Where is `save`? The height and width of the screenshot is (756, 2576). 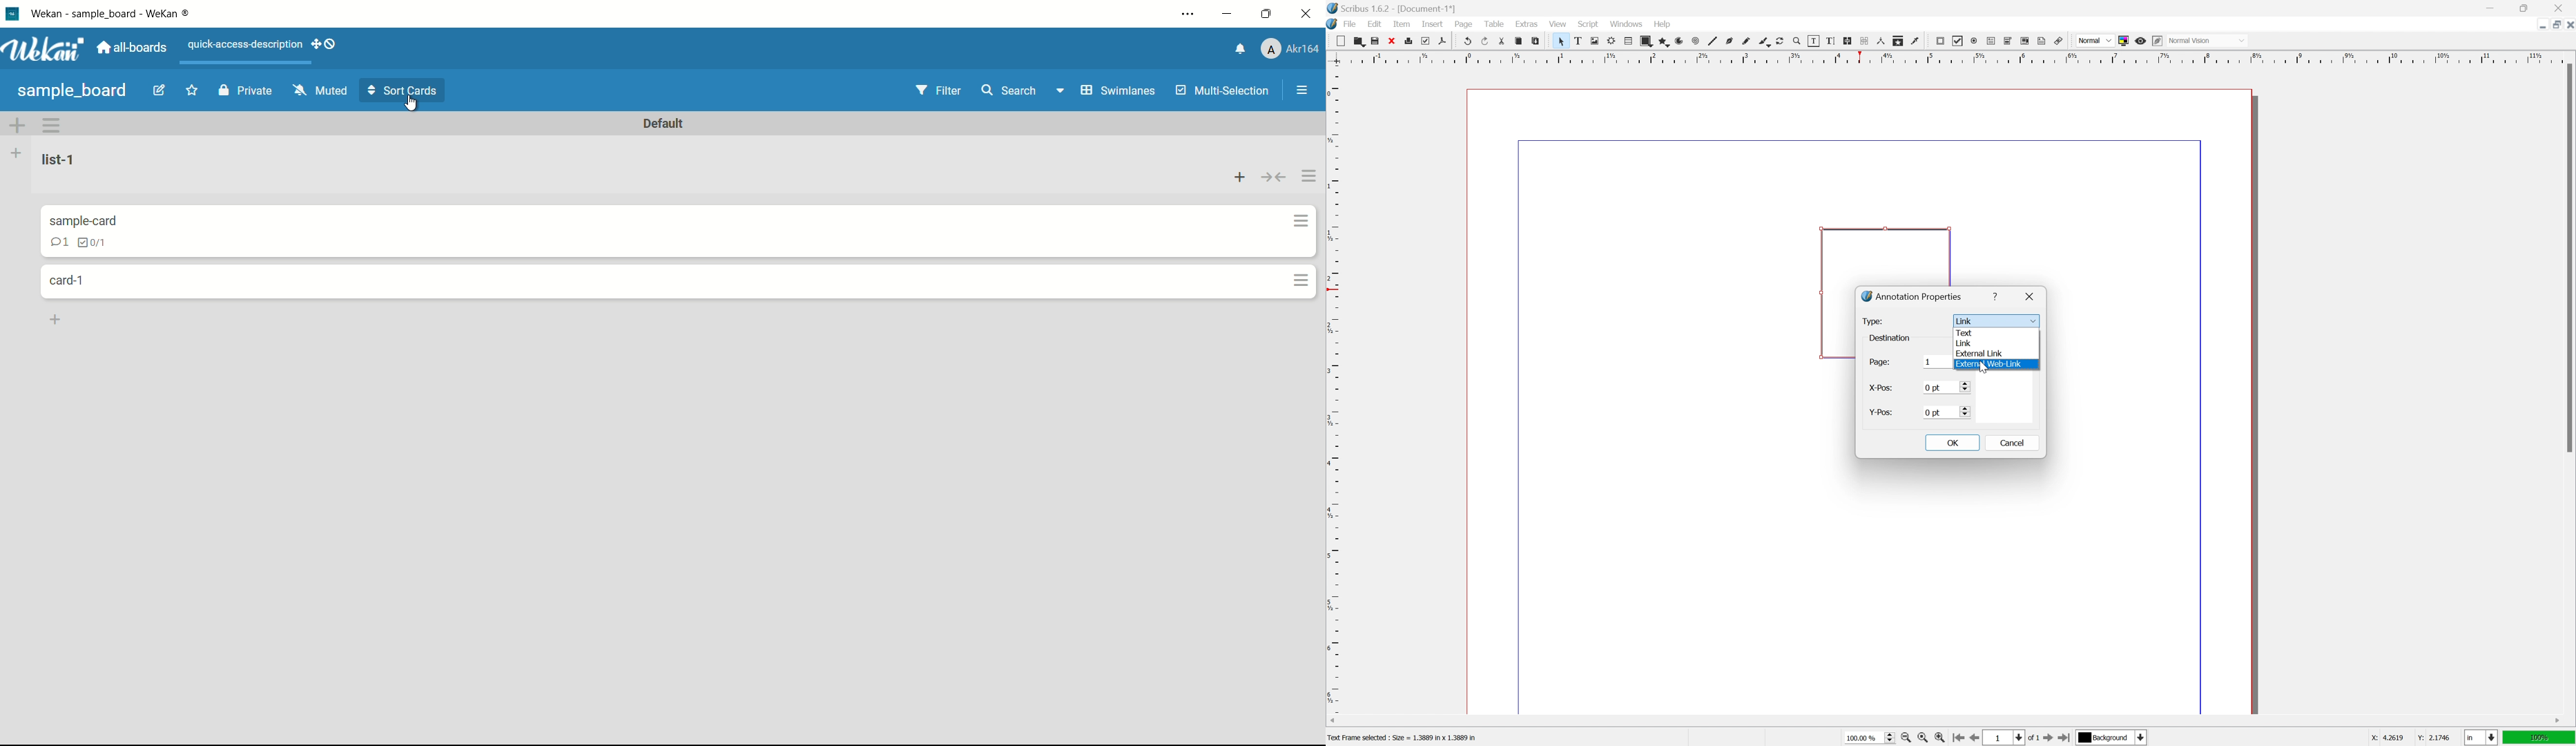
save is located at coordinates (1375, 41).